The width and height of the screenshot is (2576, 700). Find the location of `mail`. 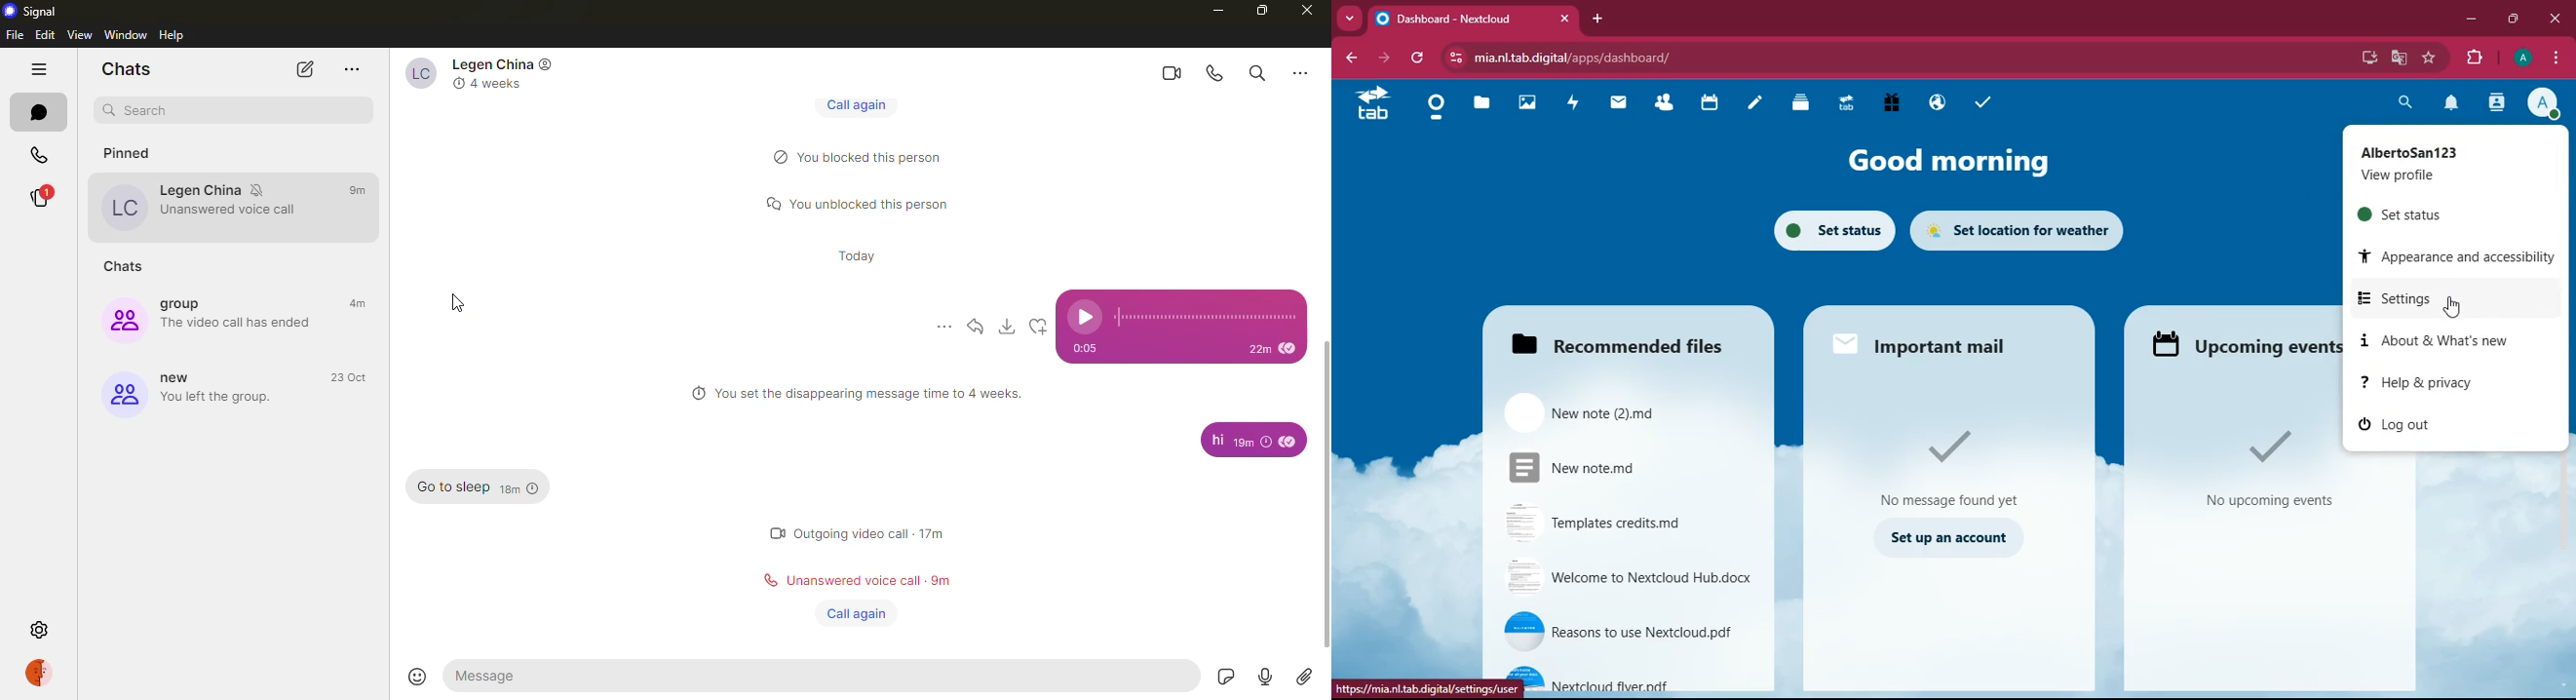

mail is located at coordinates (1618, 104).